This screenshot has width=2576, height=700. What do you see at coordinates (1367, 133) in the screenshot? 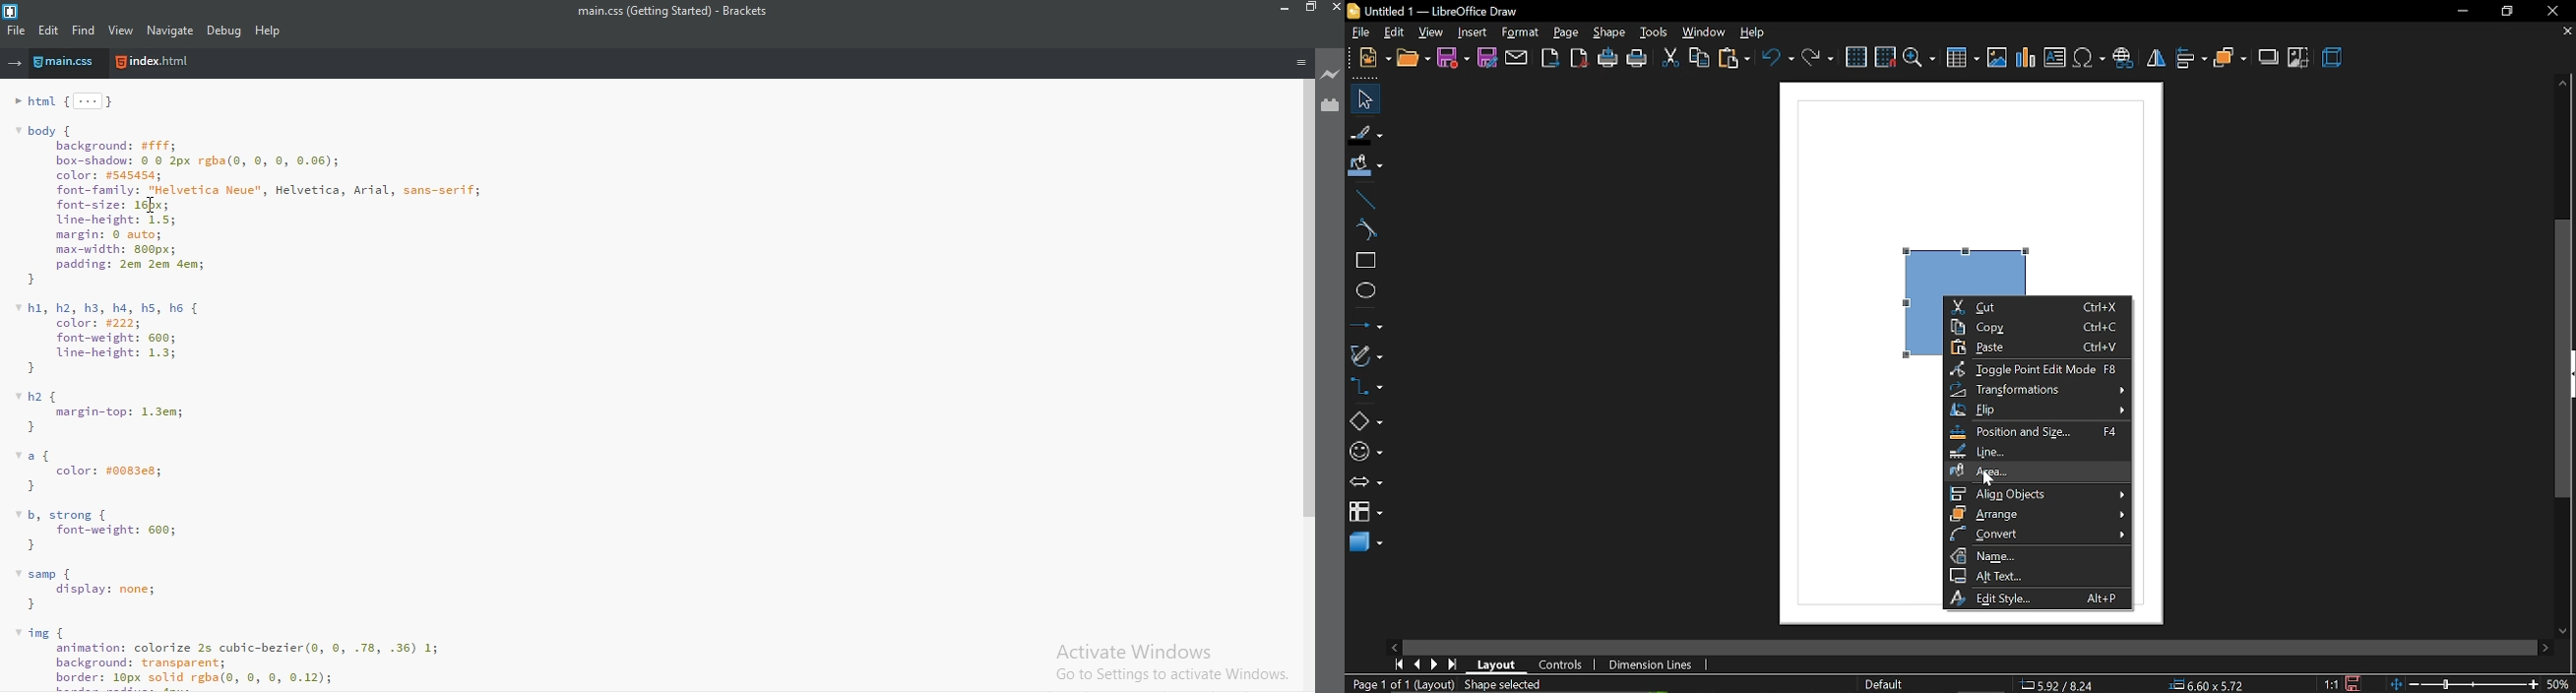
I see `fill line` at bounding box center [1367, 133].